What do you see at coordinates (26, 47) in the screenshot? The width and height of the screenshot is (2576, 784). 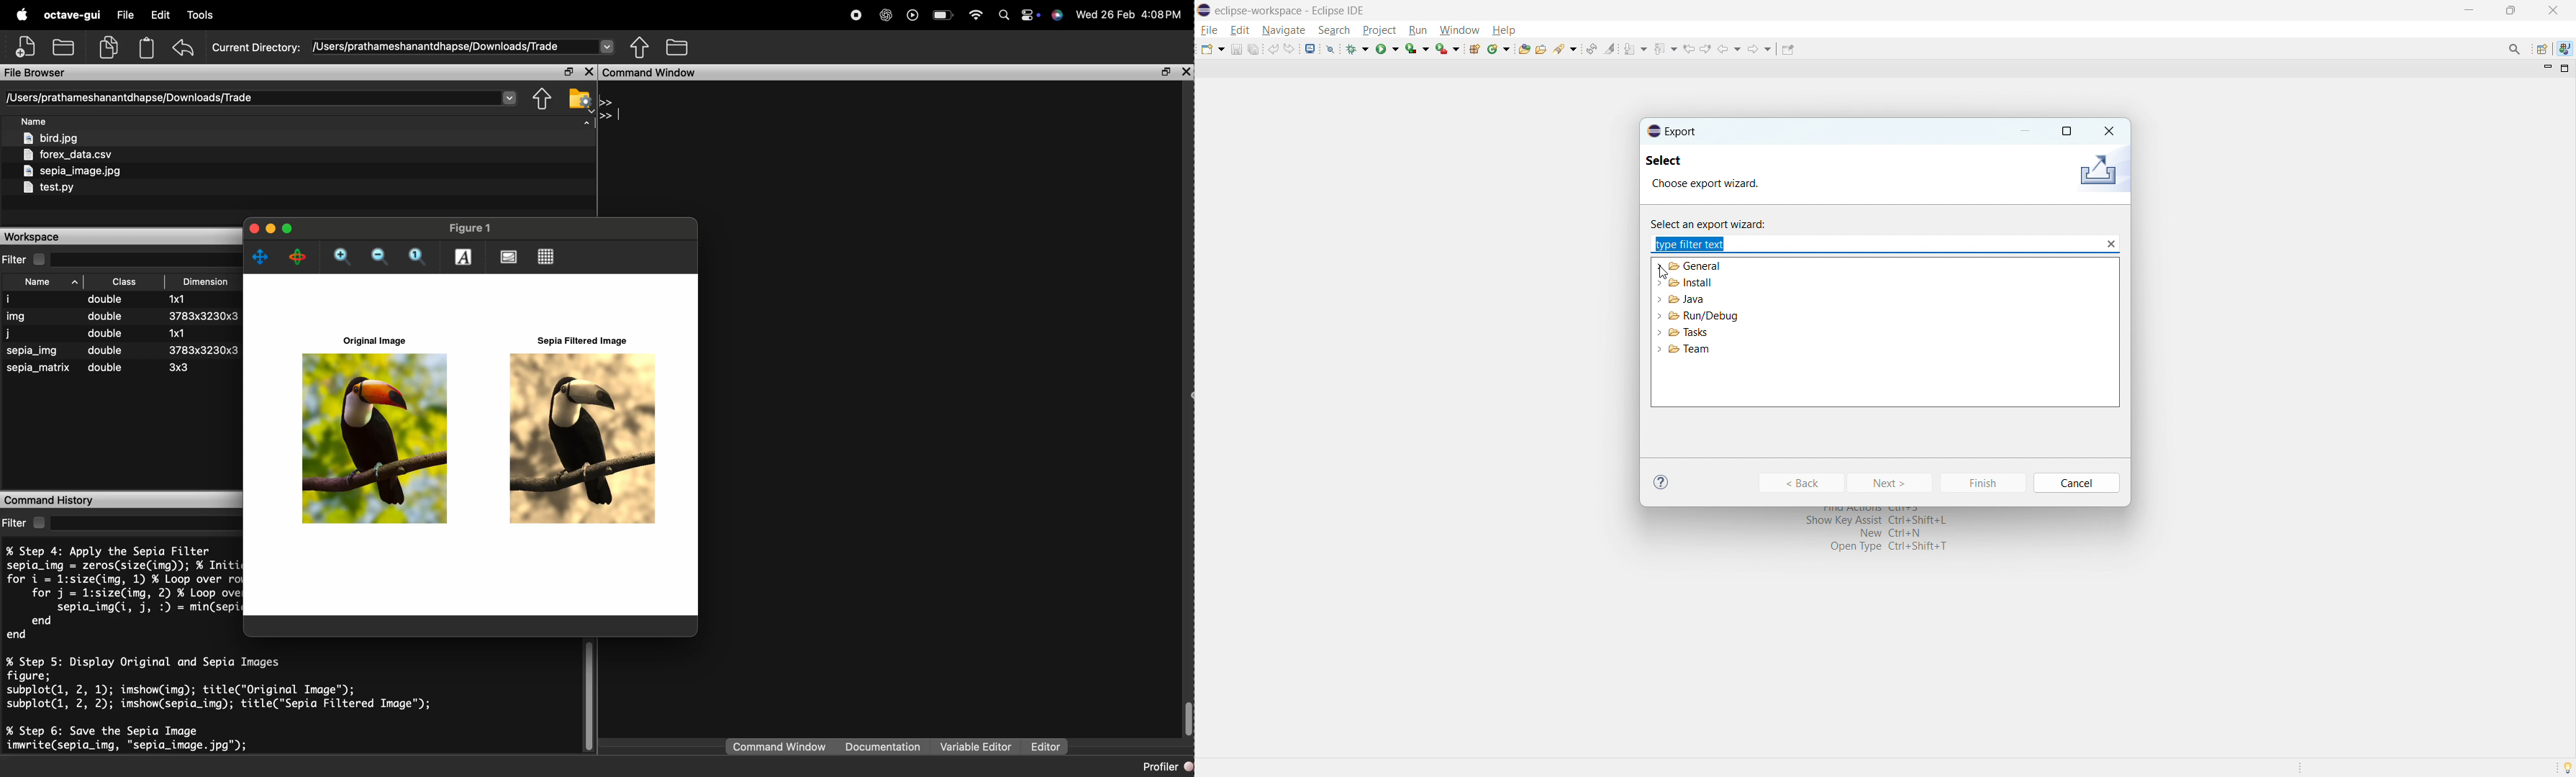 I see `add file` at bounding box center [26, 47].